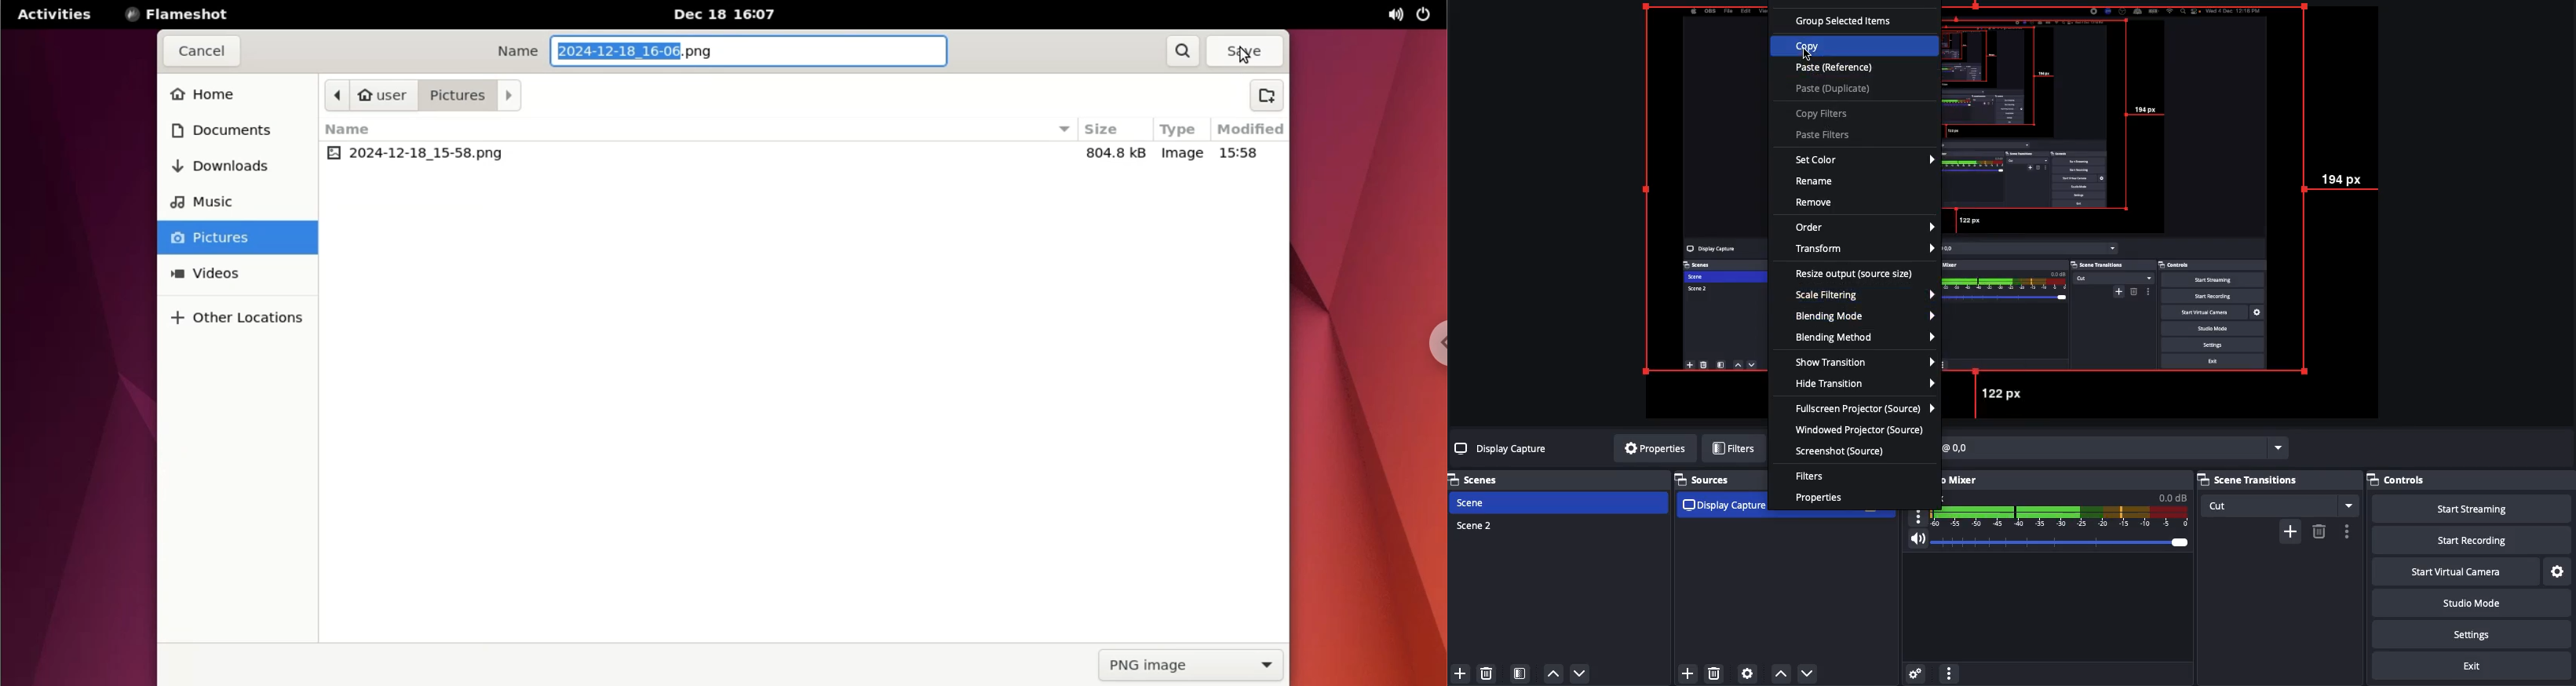 This screenshot has height=700, width=2576. What do you see at coordinates (1581, 674) in the screenshot?
I see `Move down` at bounding box center [1581, 674].